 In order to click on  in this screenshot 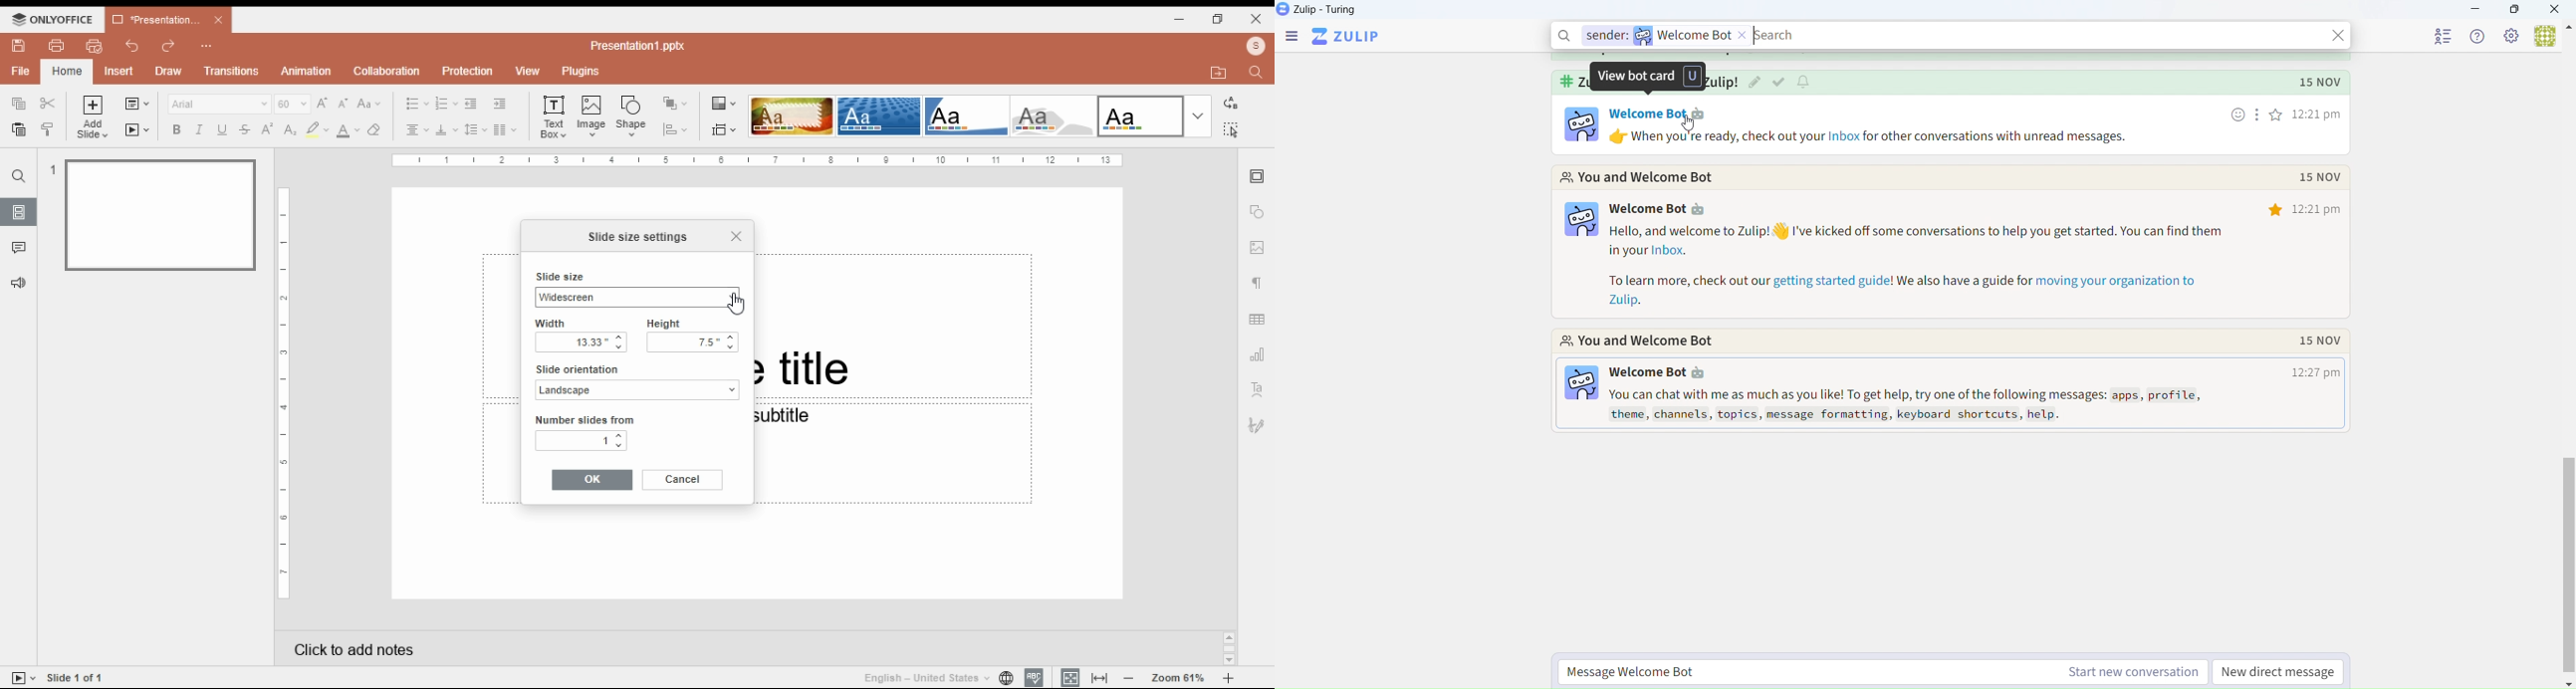, I will do `click(2472, 9)`.